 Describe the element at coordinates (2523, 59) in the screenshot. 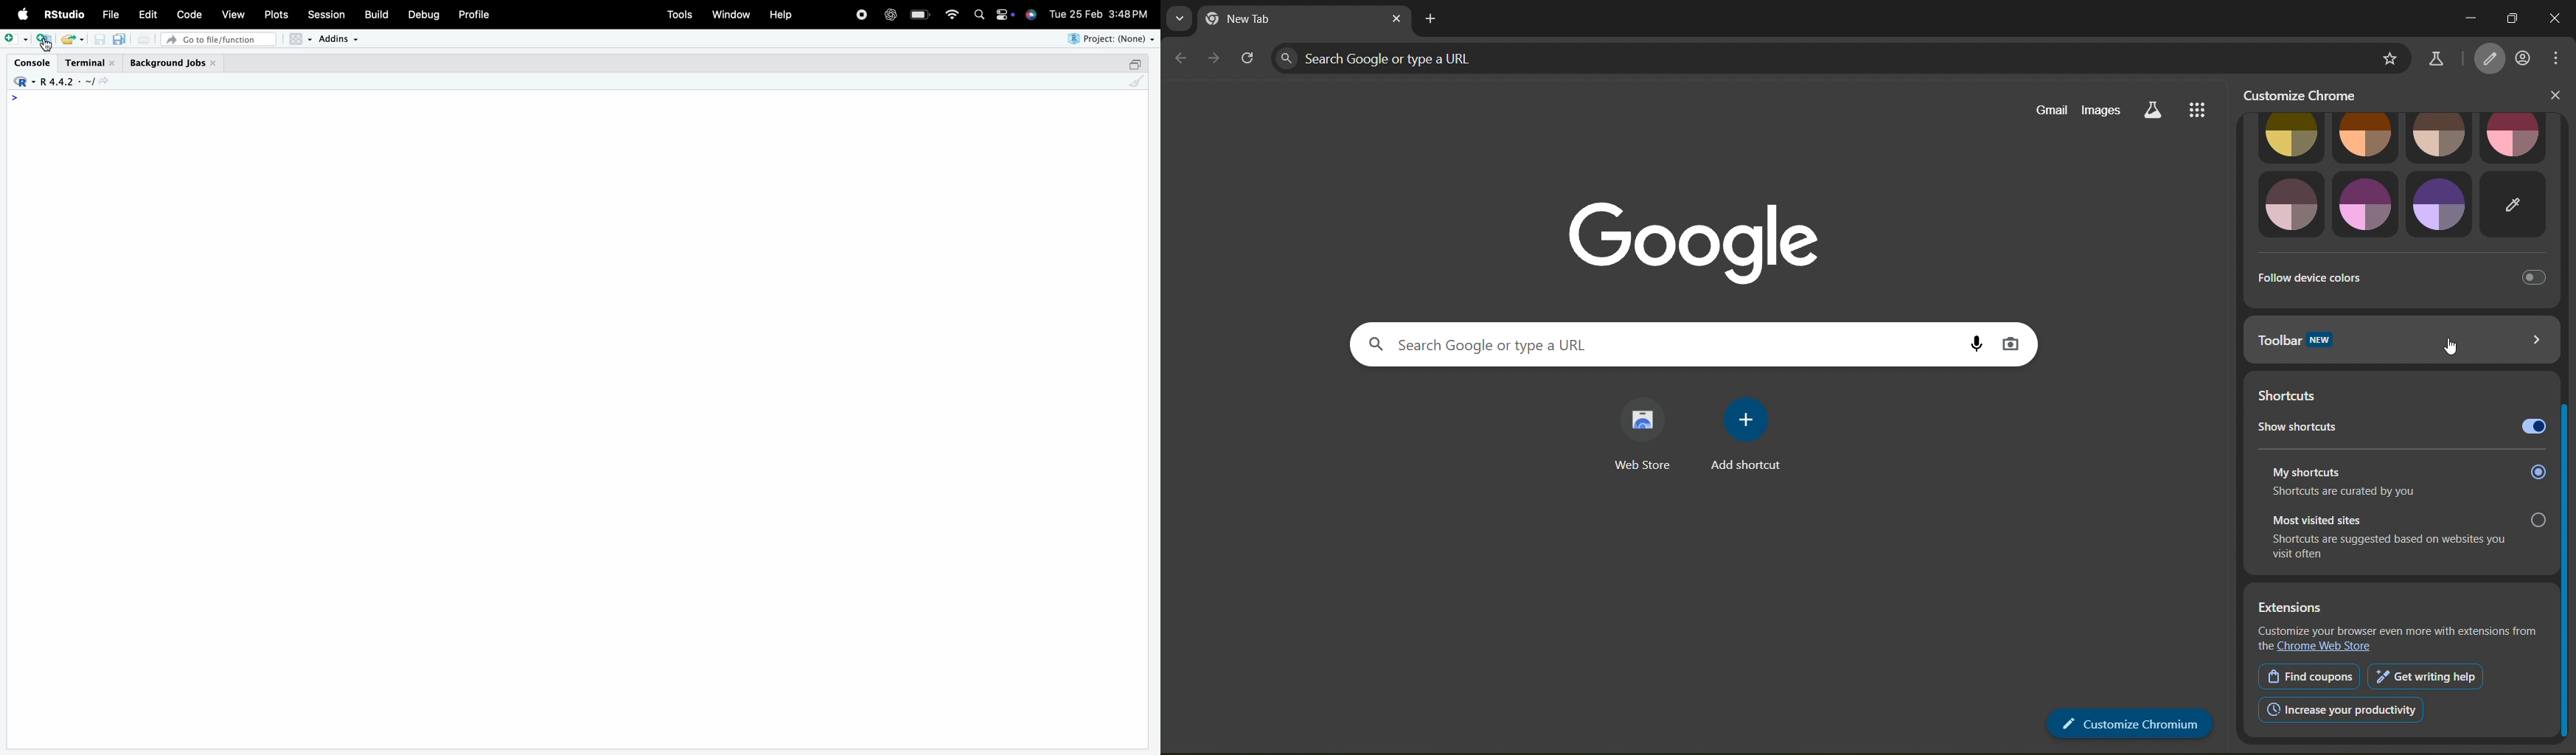

I see `account` at that location.